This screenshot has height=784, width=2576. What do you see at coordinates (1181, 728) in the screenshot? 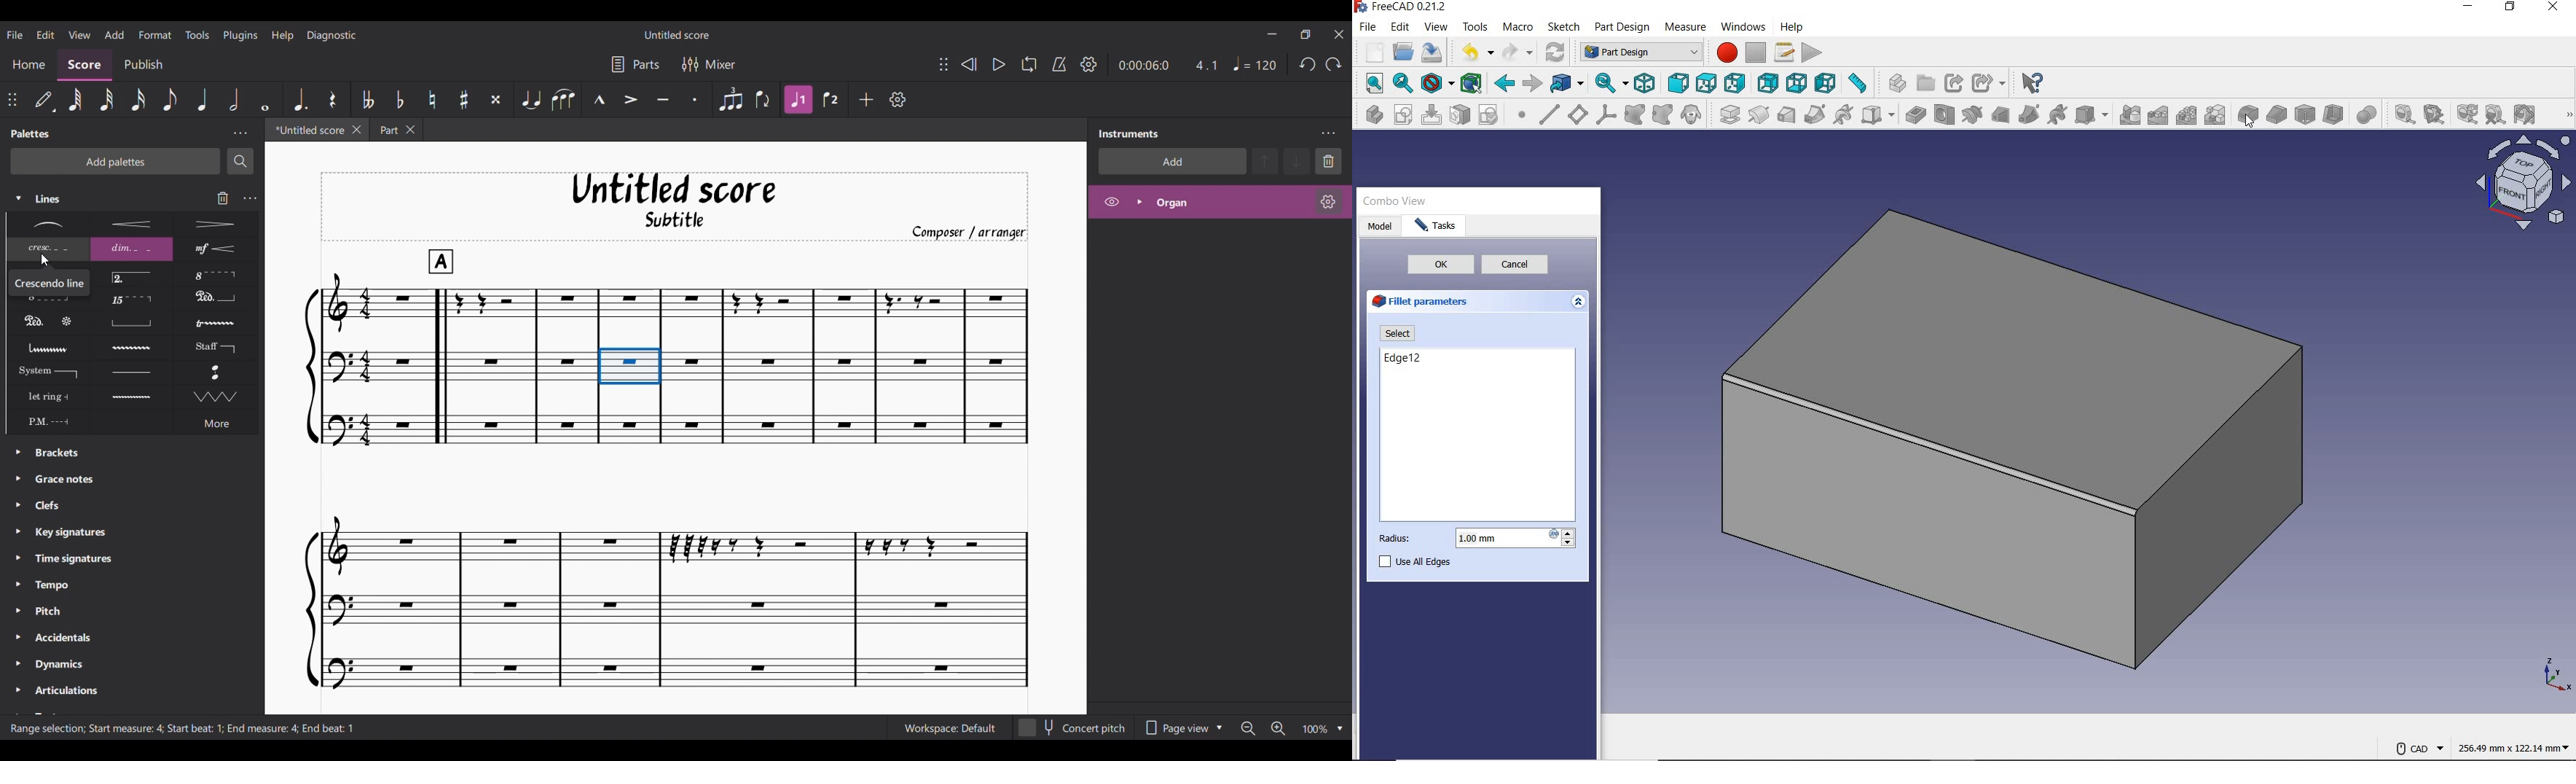
I see `Page view options` at bounding box center [1181, 728].